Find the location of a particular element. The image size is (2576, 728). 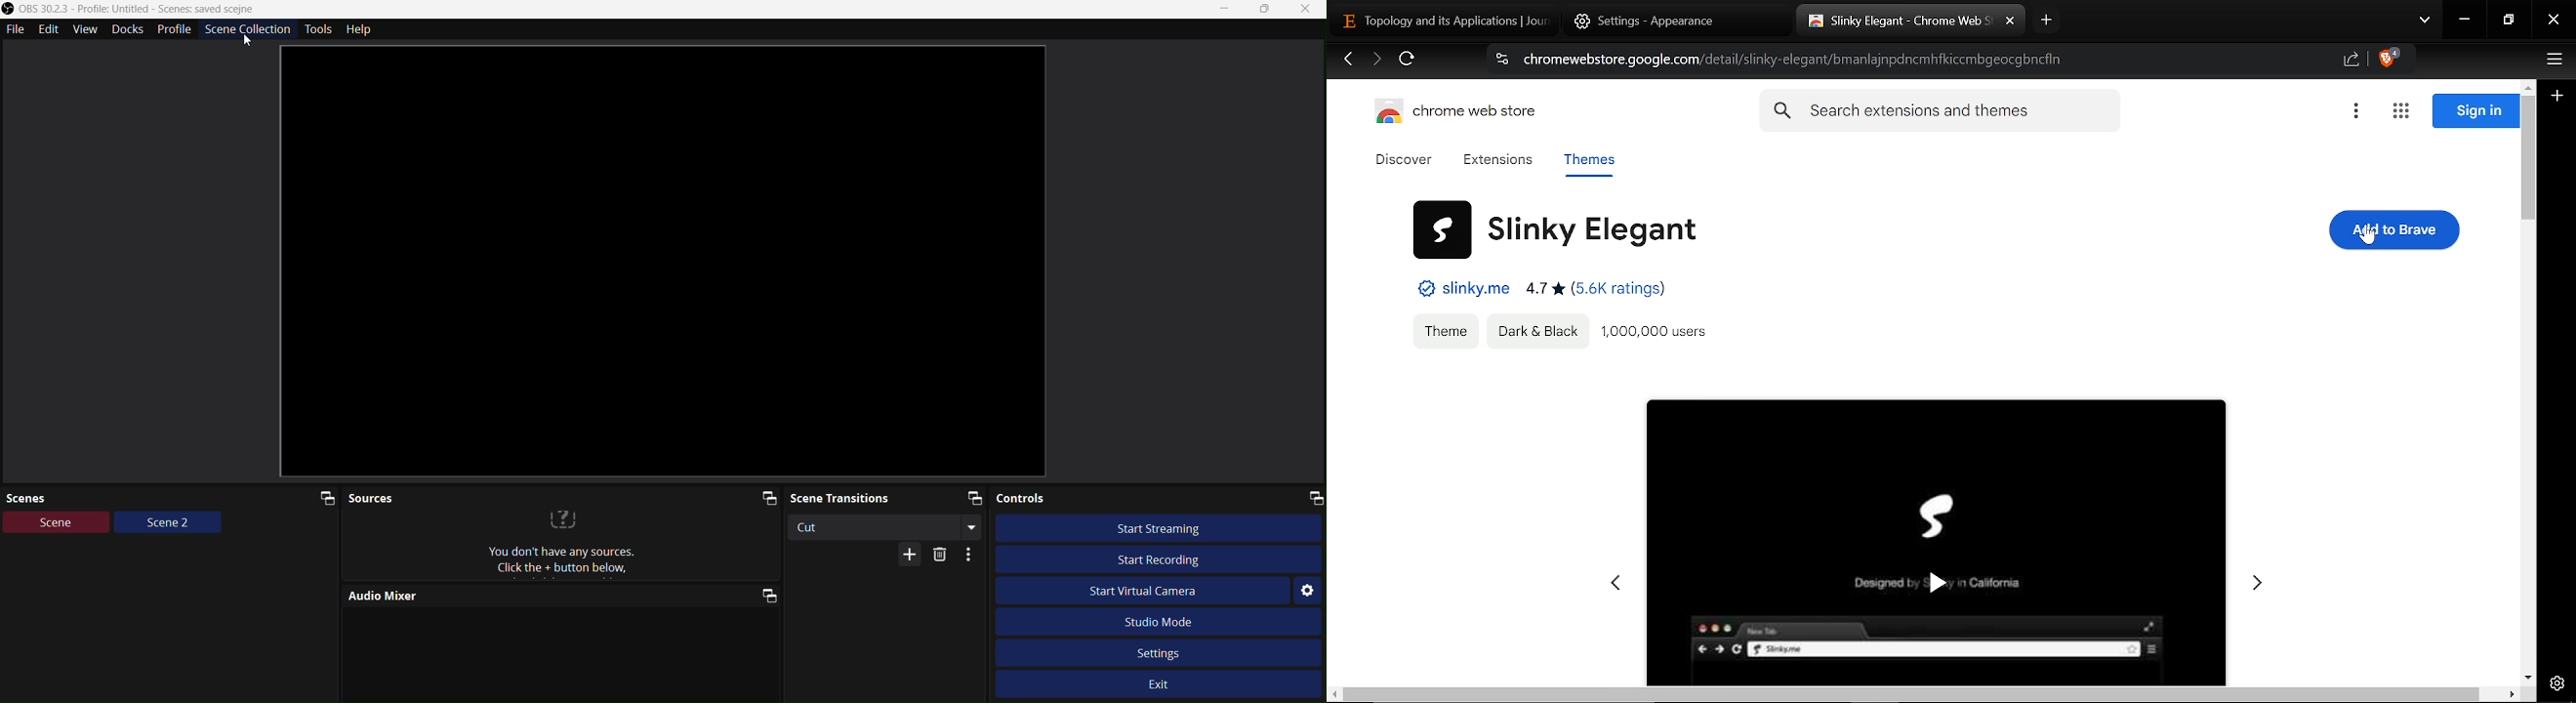

REstore down is located at coordinates (2511, 21).